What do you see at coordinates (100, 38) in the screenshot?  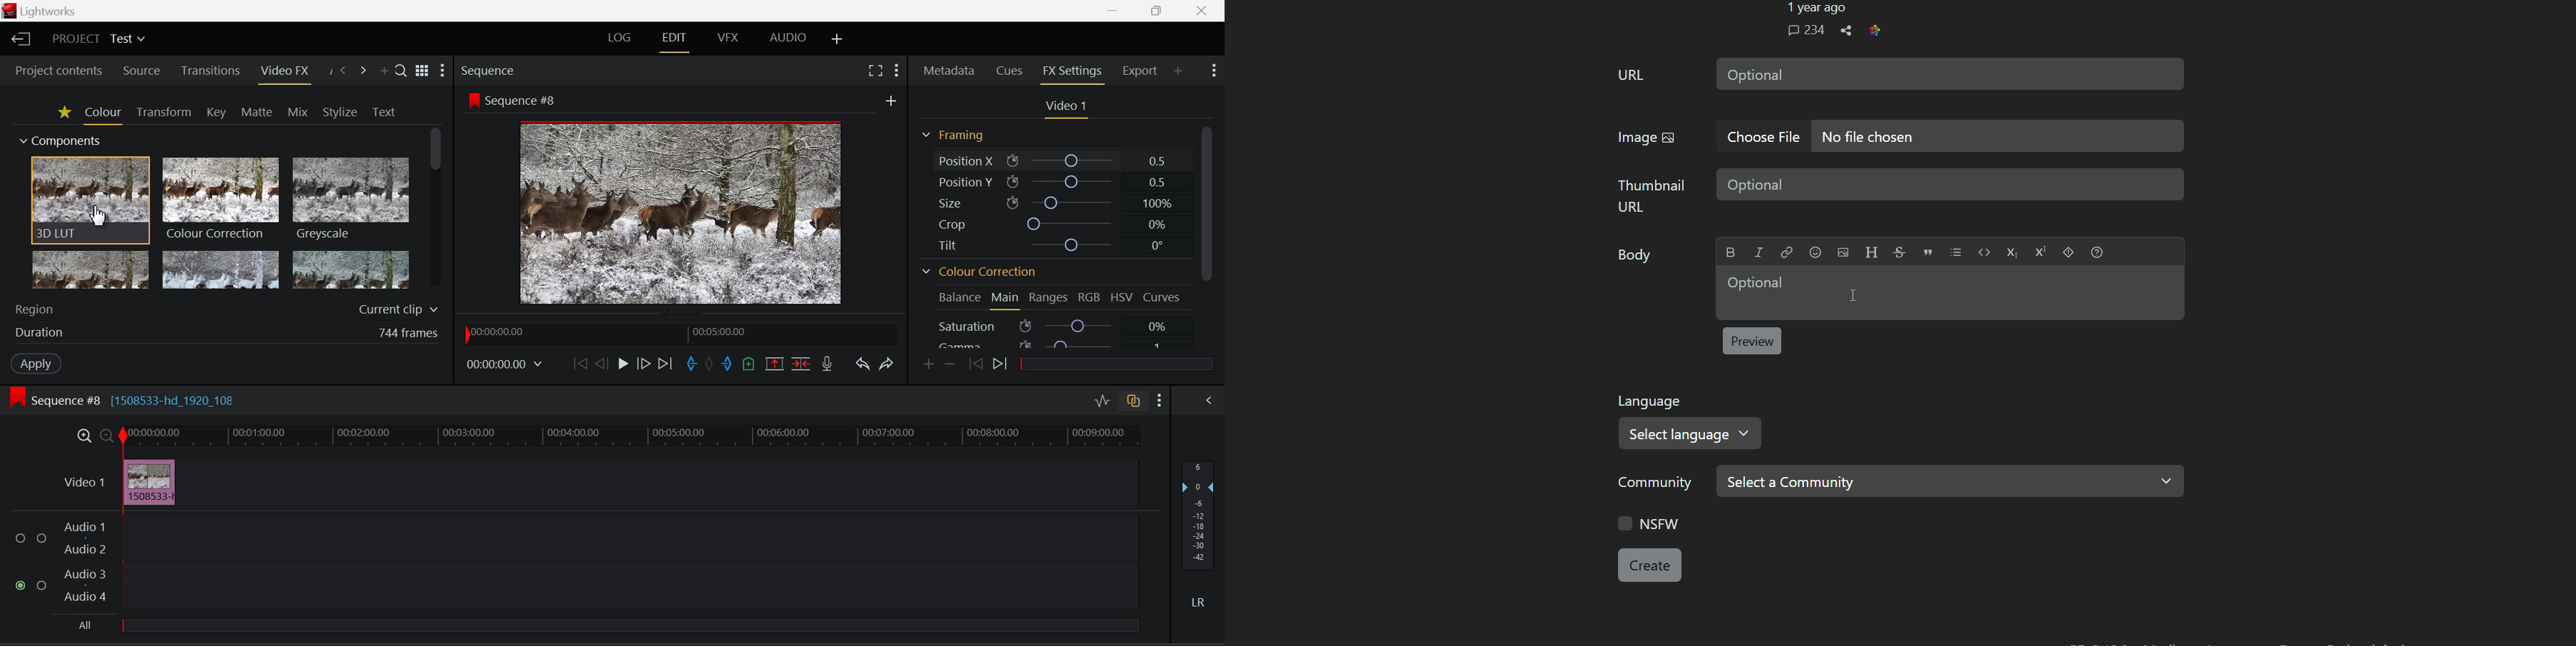 I see `Project Title` at bounding box center [100, 38].